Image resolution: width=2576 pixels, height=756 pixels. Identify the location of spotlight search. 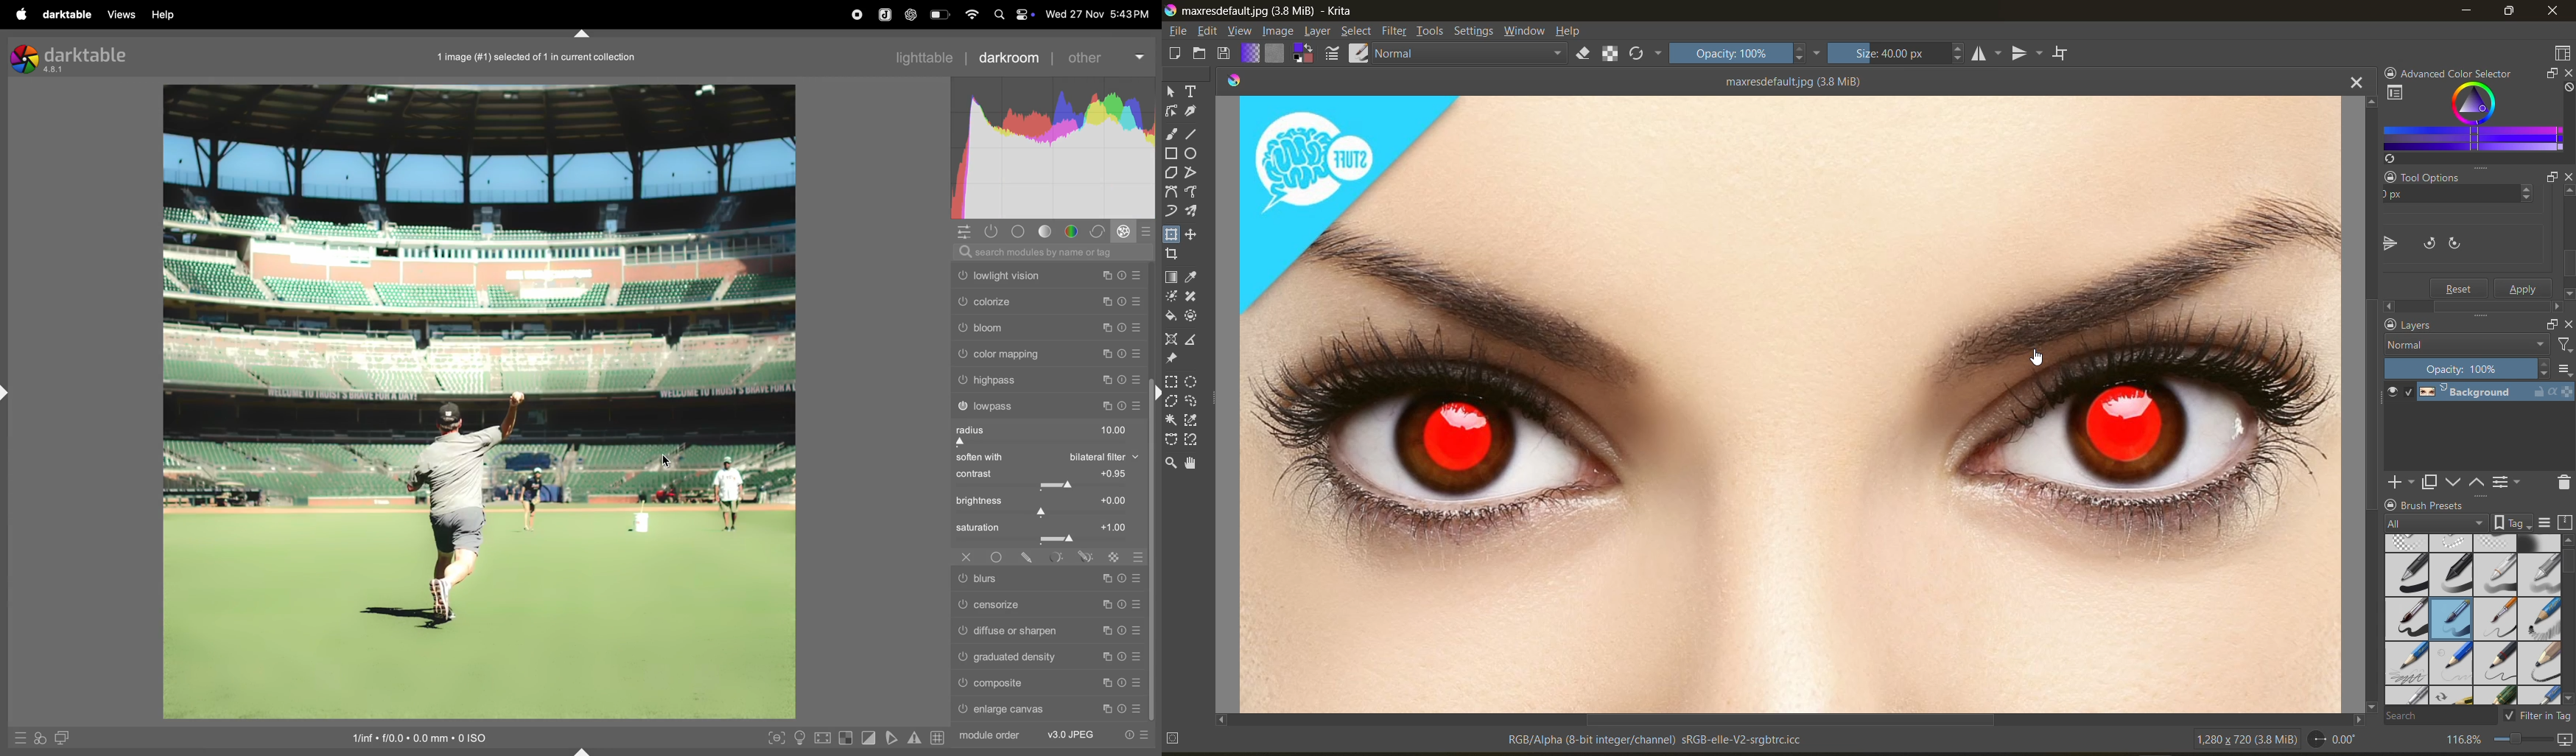
(996, 14).